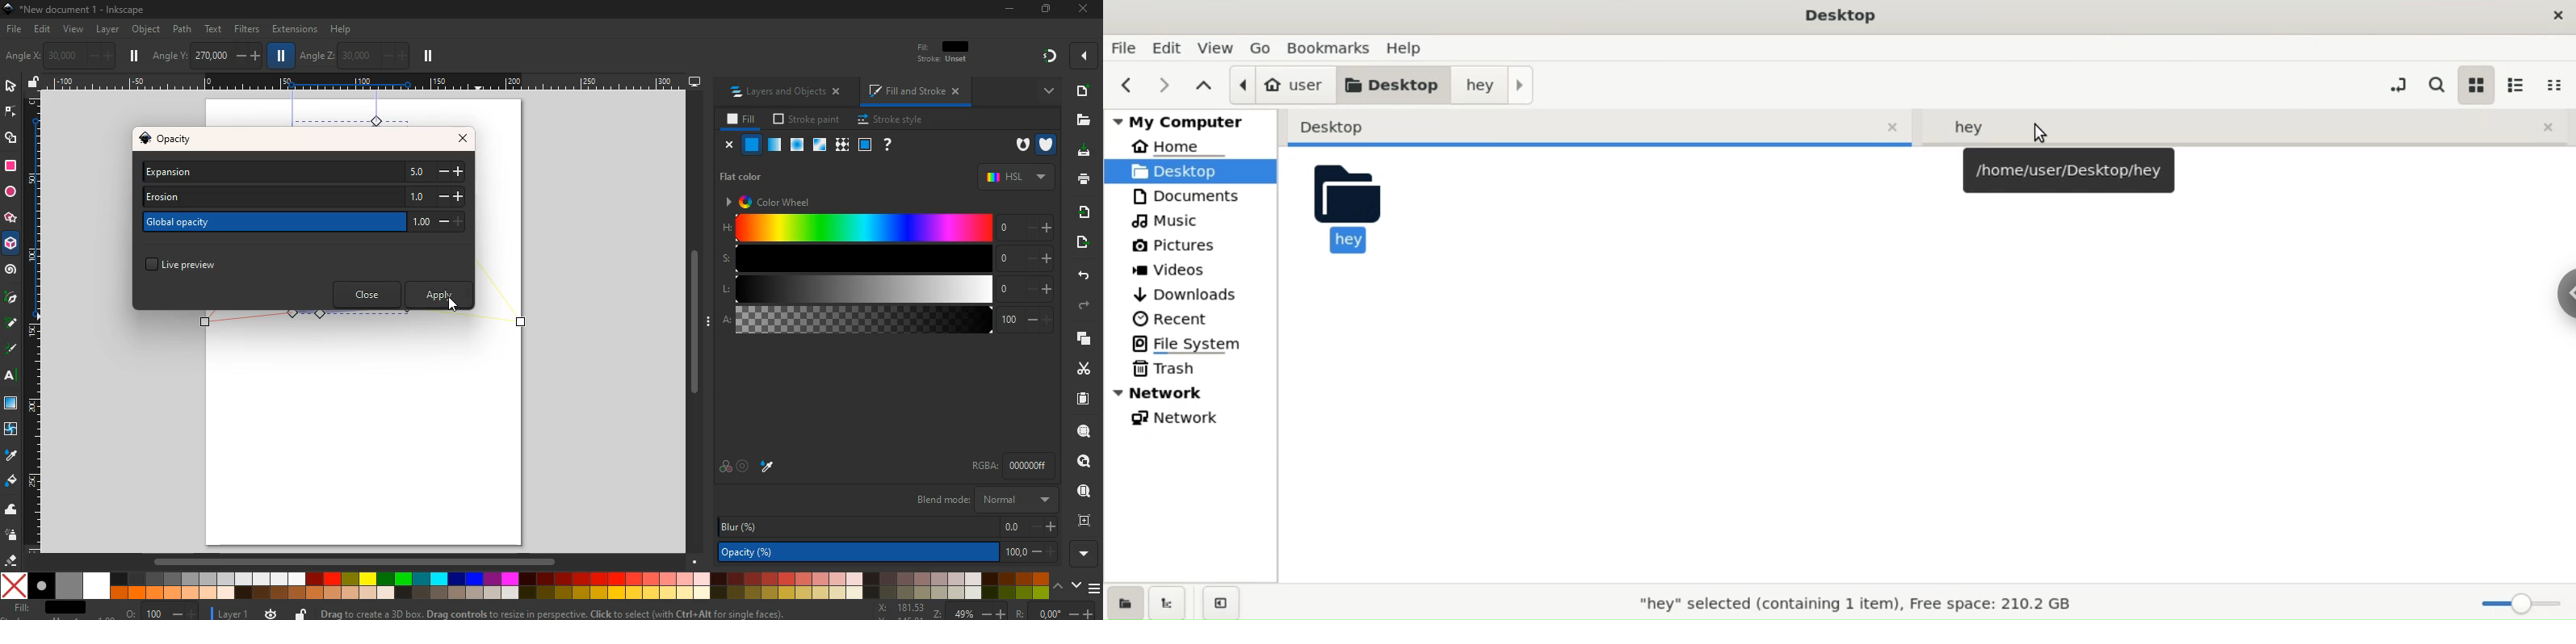  Describe the element at coordinates (158, 612) in the screenshot. I see `o` at that location.